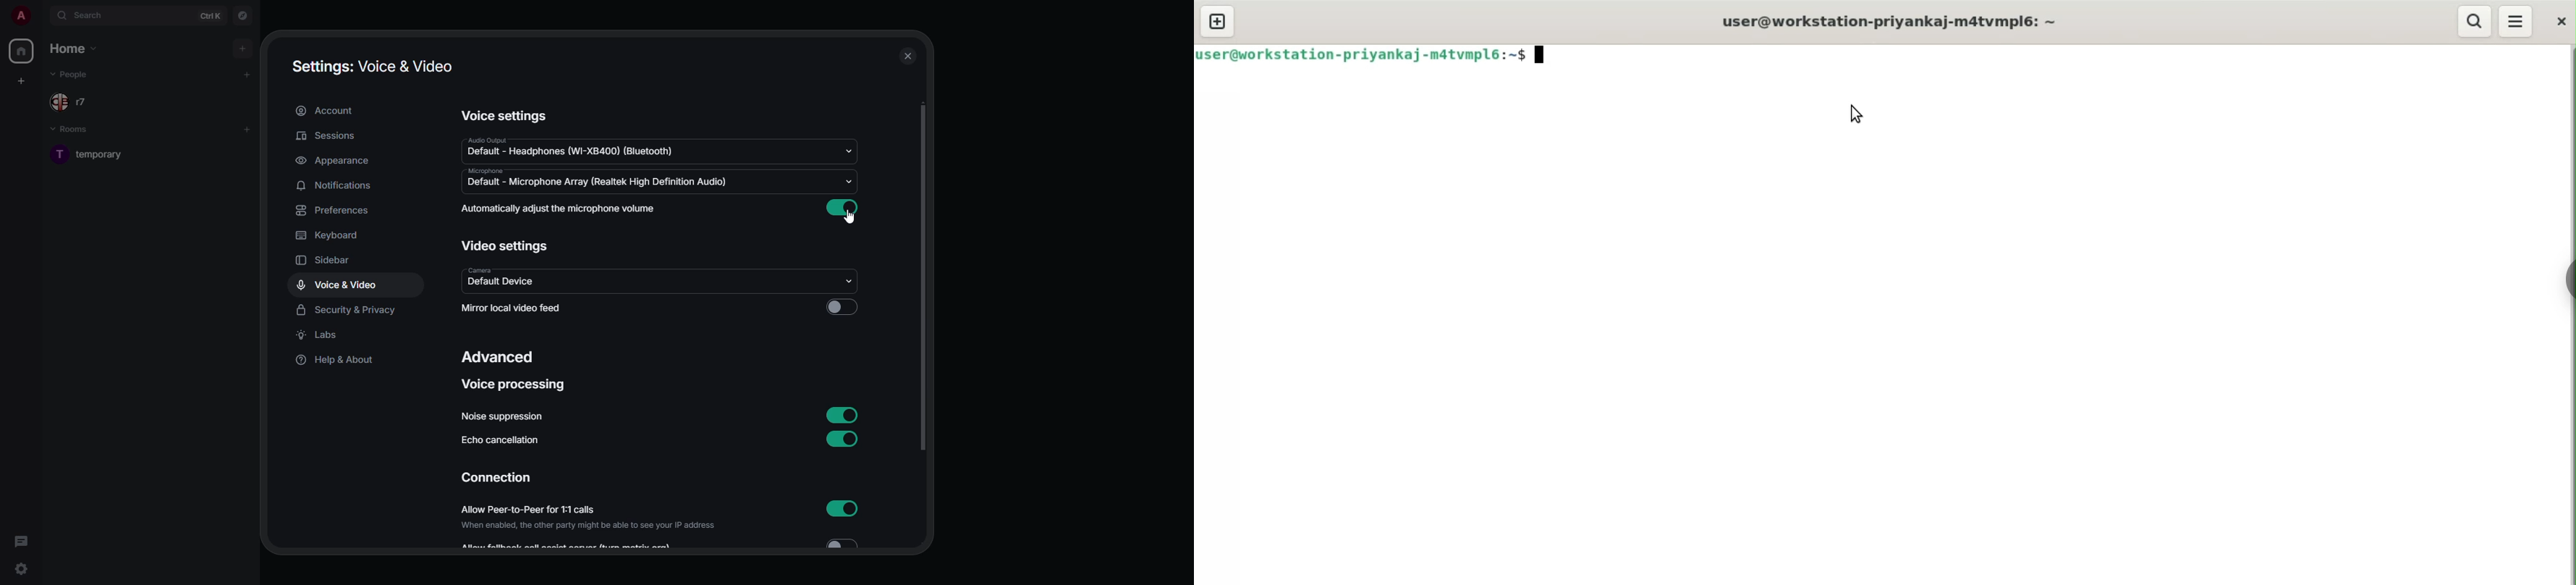 The height and width of the screenshot is (588, 2576). What do you see at coordinates (335, 186) in the screenshot?
I see `notifications` at bounding box center [335, 186].